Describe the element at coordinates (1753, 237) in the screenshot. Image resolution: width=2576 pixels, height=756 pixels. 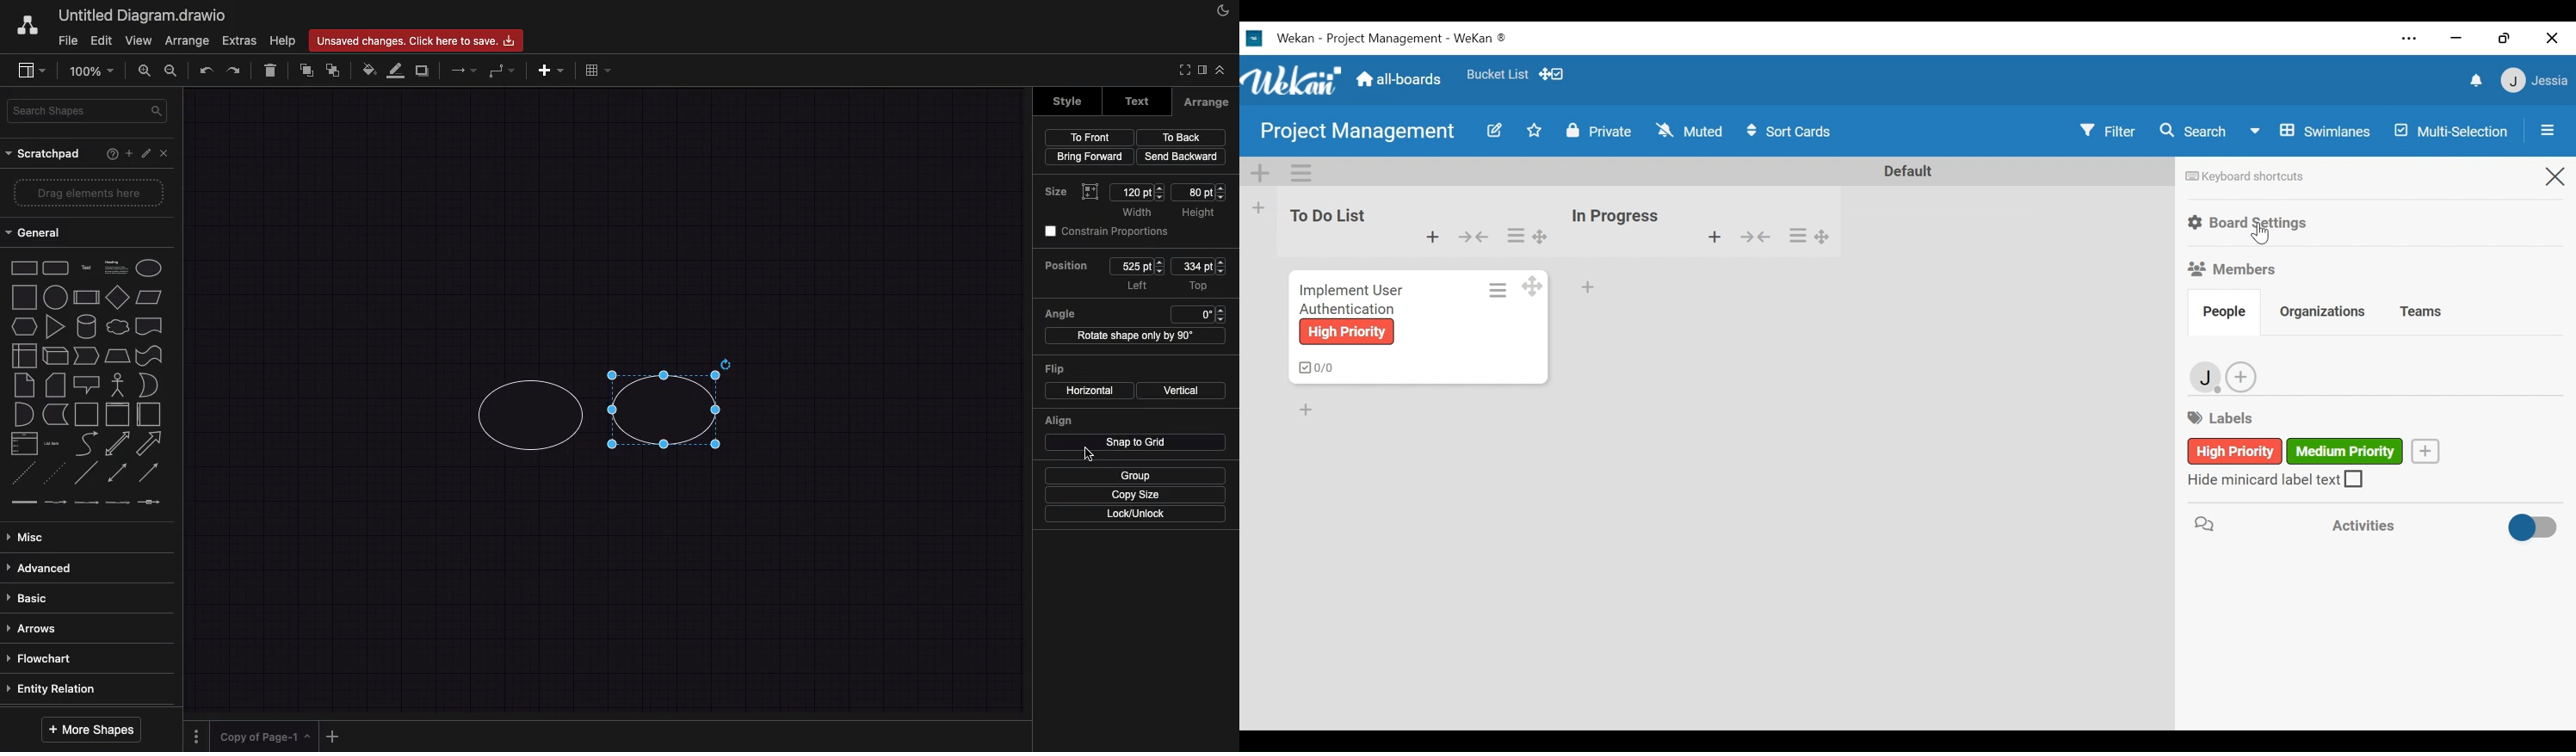
I see `Collapse` at that location.